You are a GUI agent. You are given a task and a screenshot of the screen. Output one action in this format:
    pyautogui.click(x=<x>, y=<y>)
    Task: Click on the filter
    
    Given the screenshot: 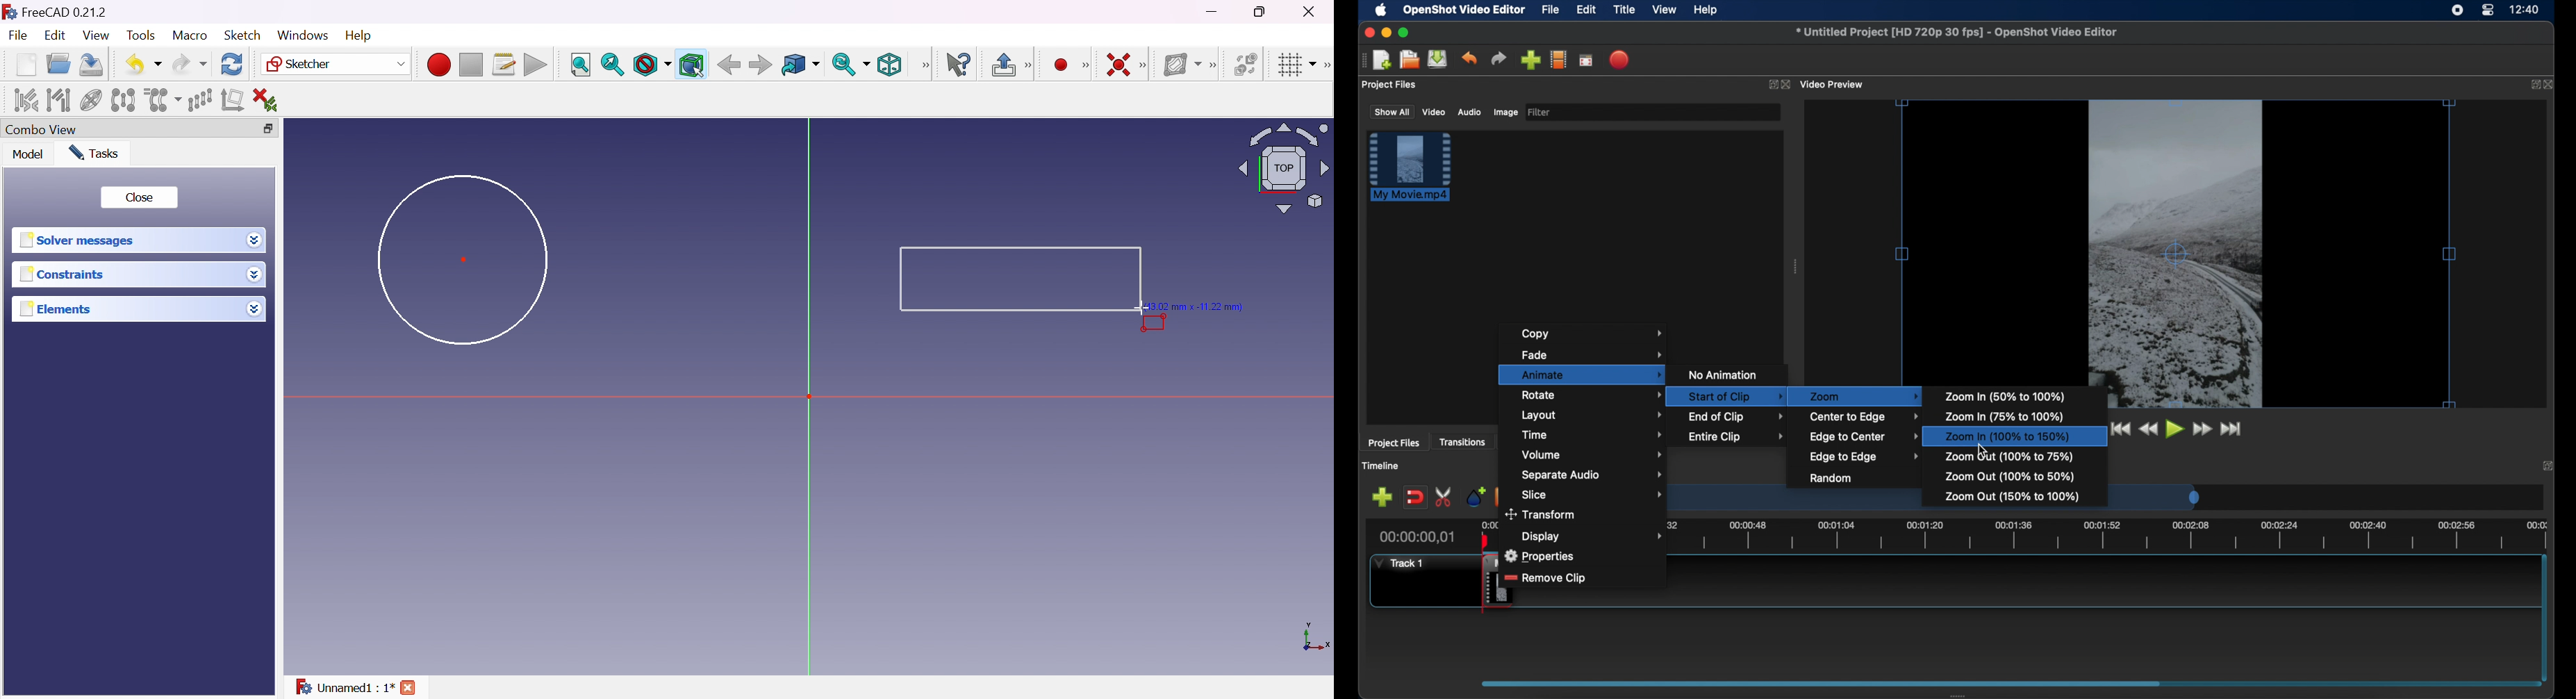 What is the action you would take?
    pyautogui.click(x=1540, y=111)
    